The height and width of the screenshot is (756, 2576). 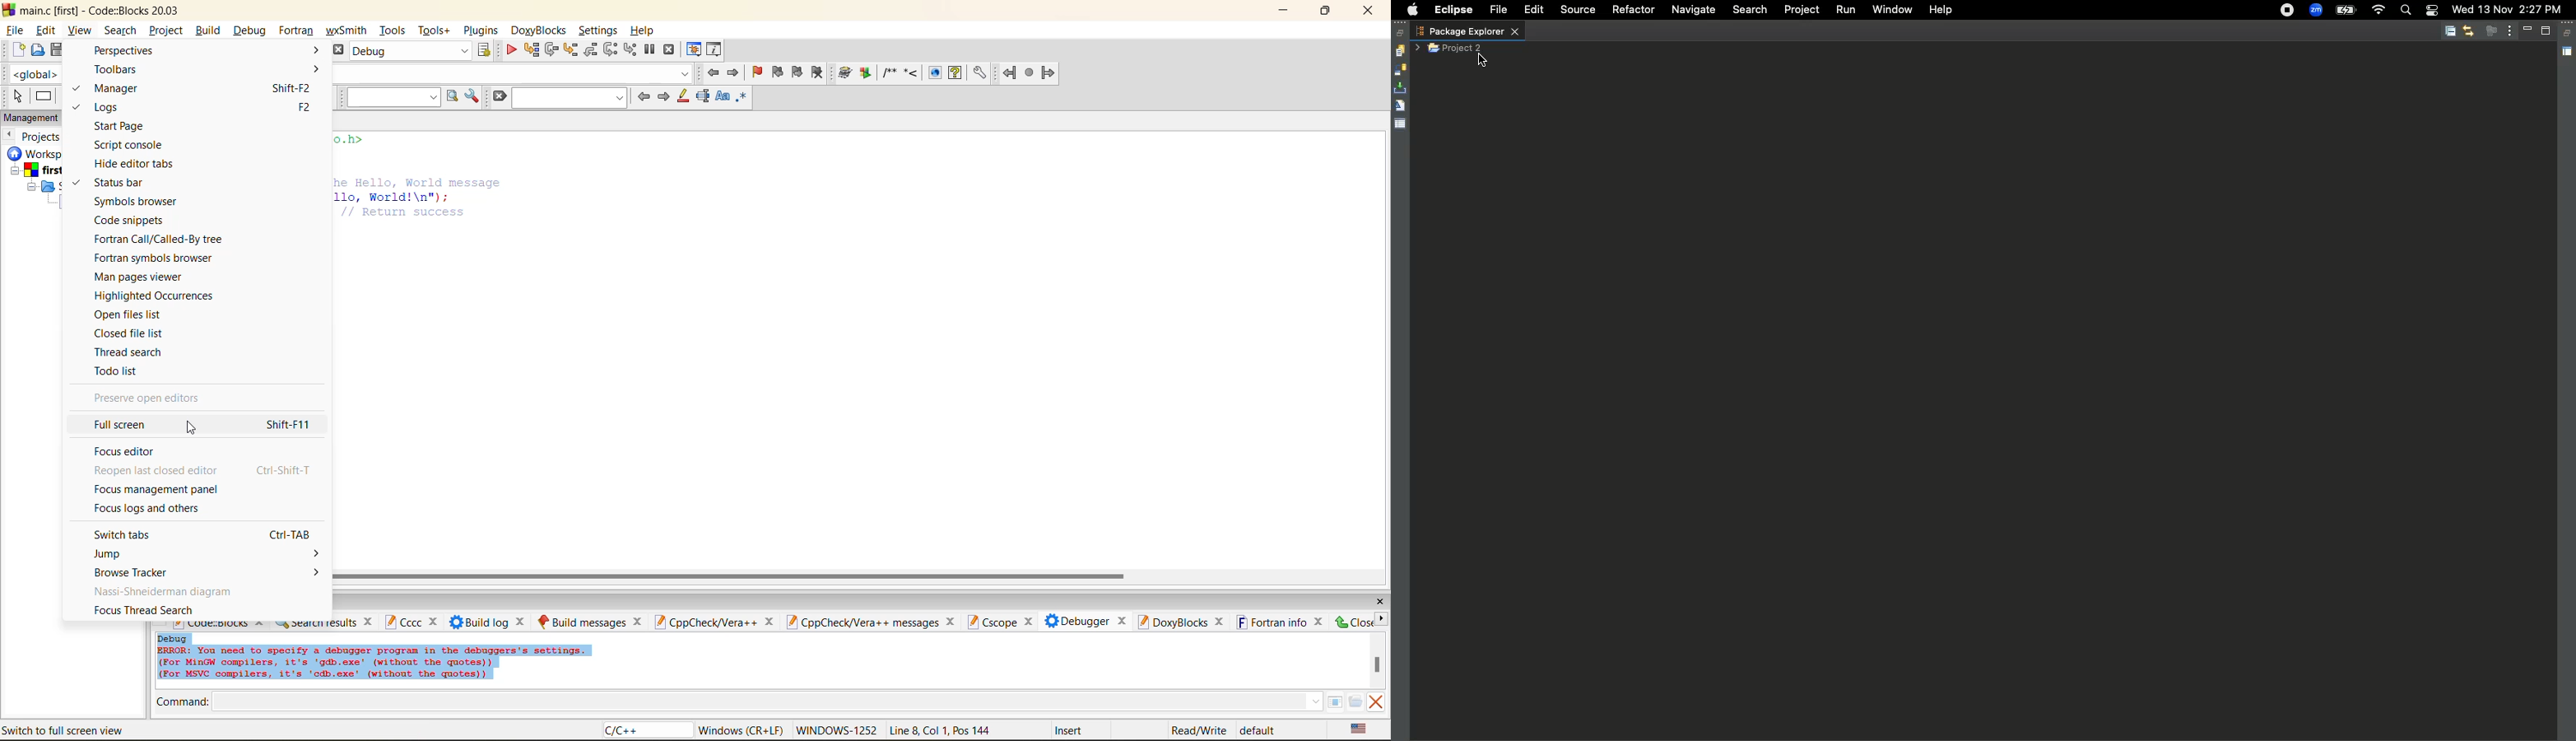 I want to click on Git staging , so click(x=1402, y=88).